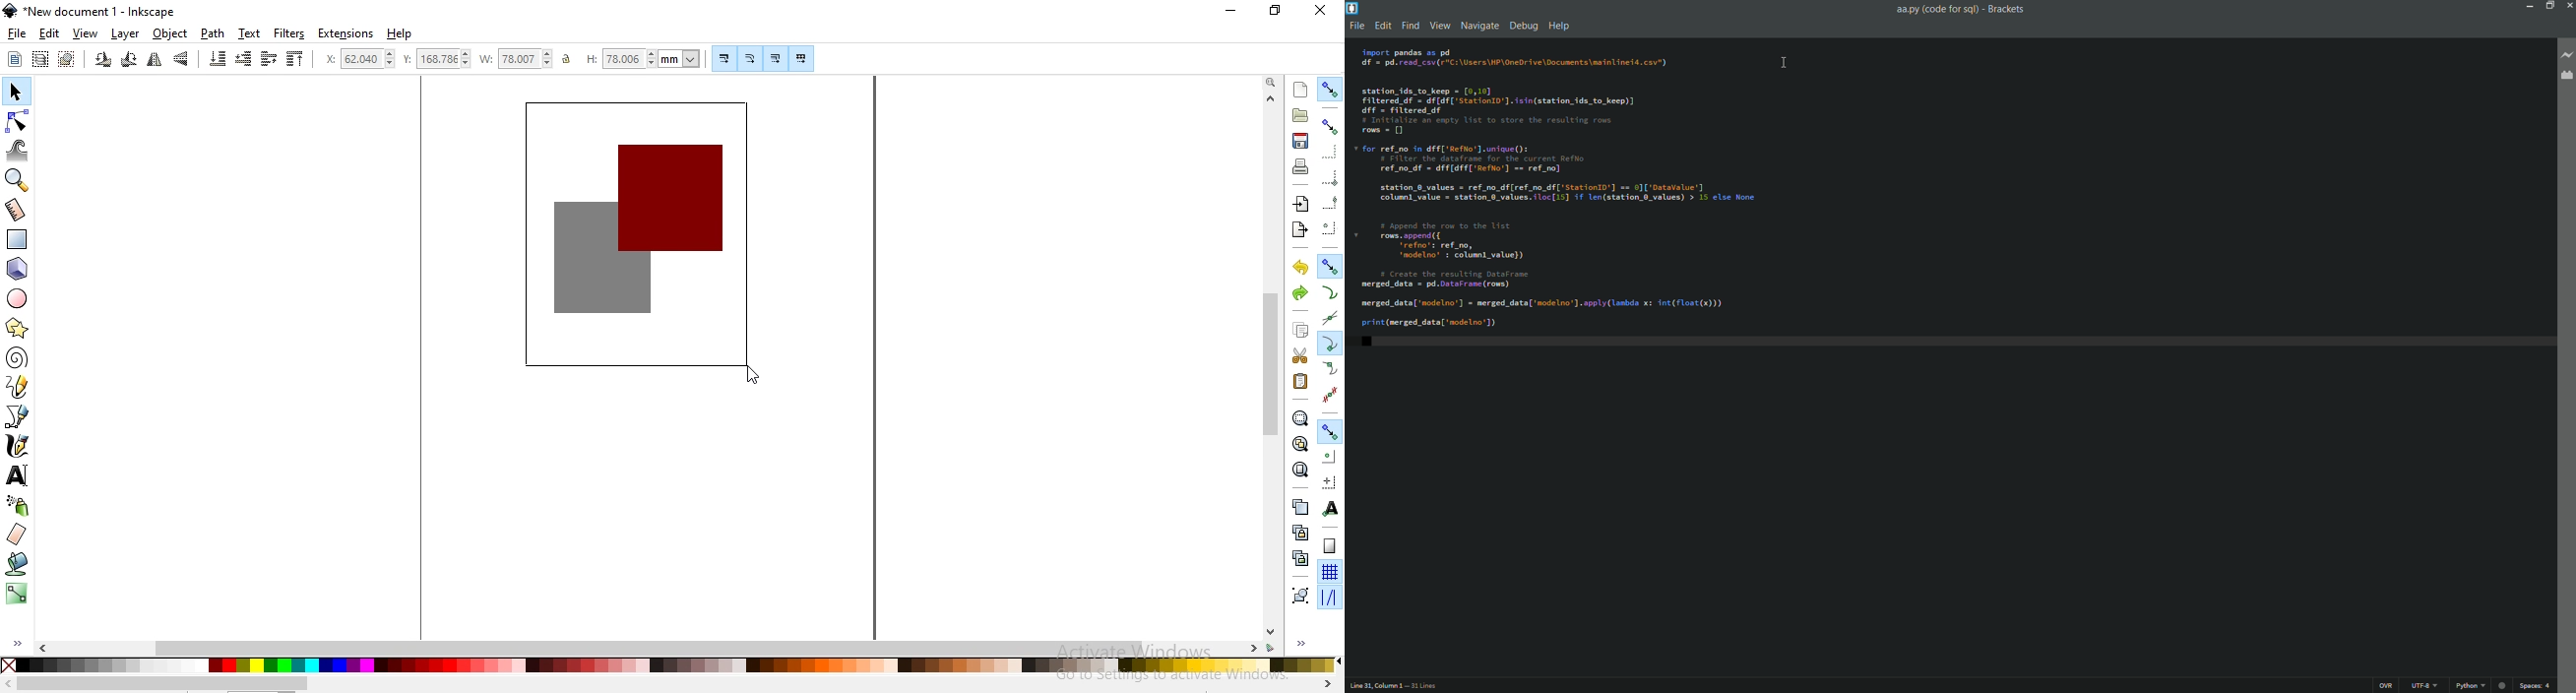 The width and height of the screenshot is (2576, 700). I want to click on object, so click(170, 33).